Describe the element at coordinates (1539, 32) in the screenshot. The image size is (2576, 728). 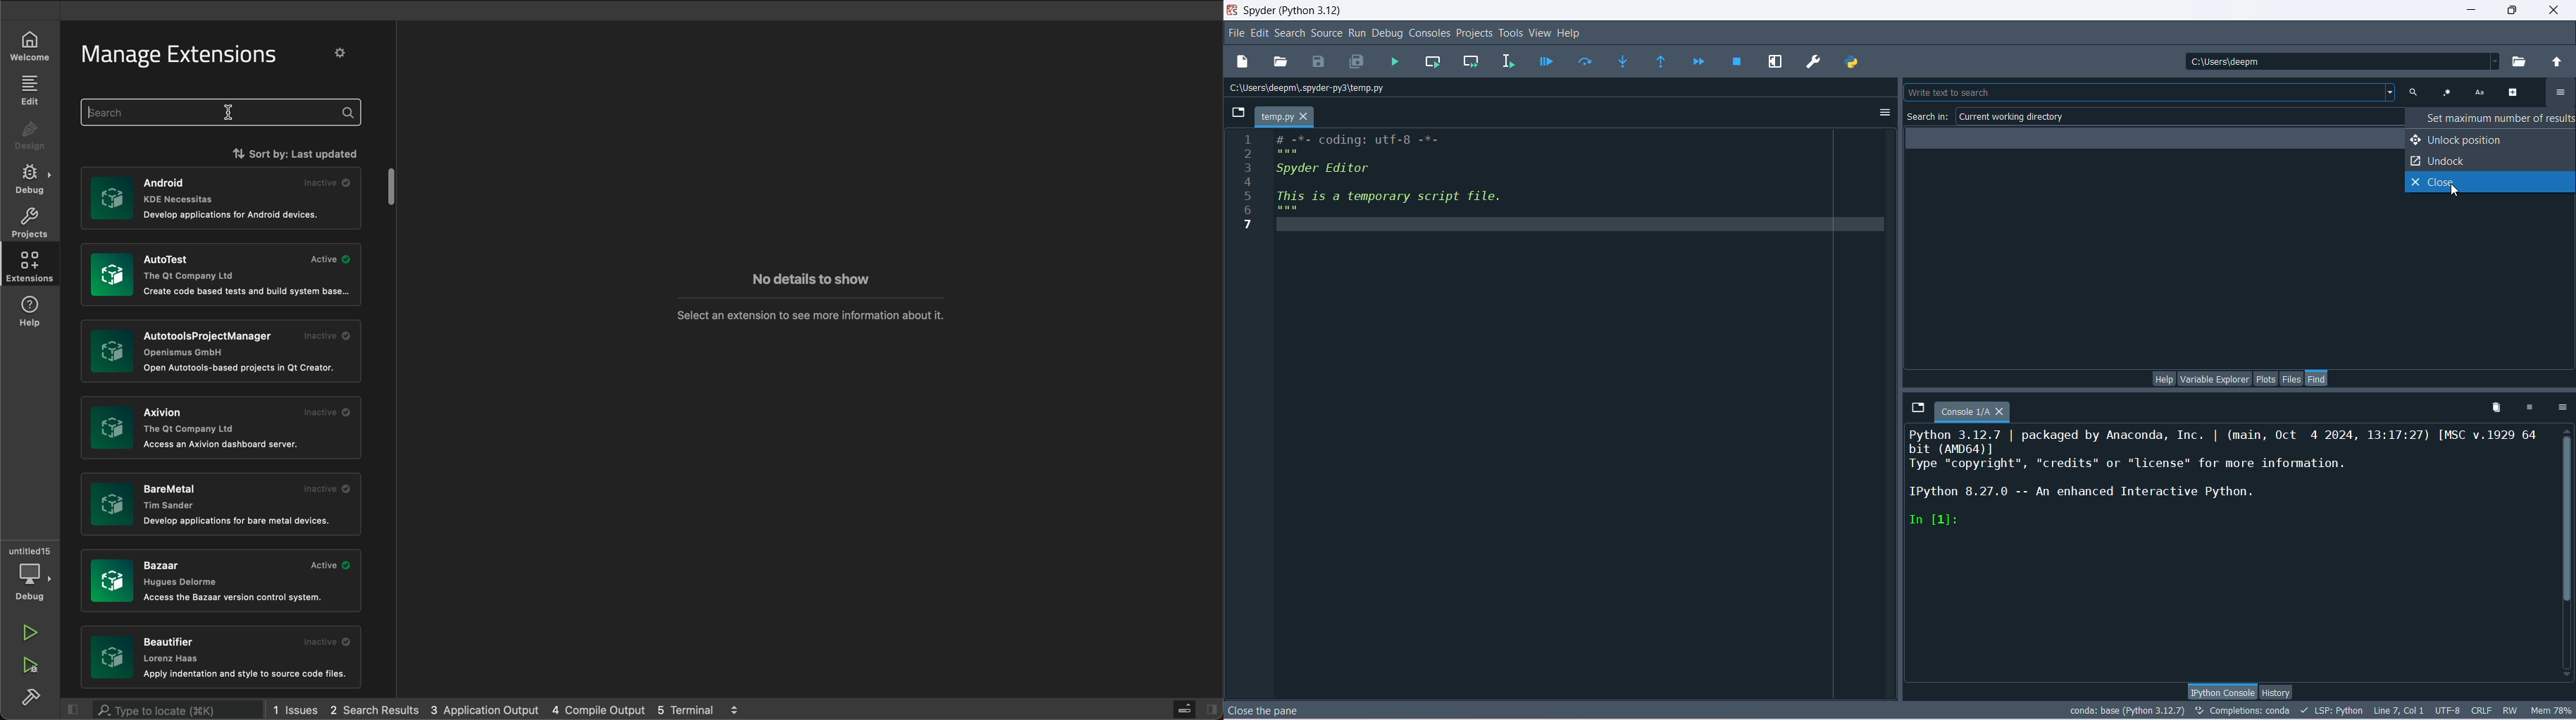
I see `view` at that location.